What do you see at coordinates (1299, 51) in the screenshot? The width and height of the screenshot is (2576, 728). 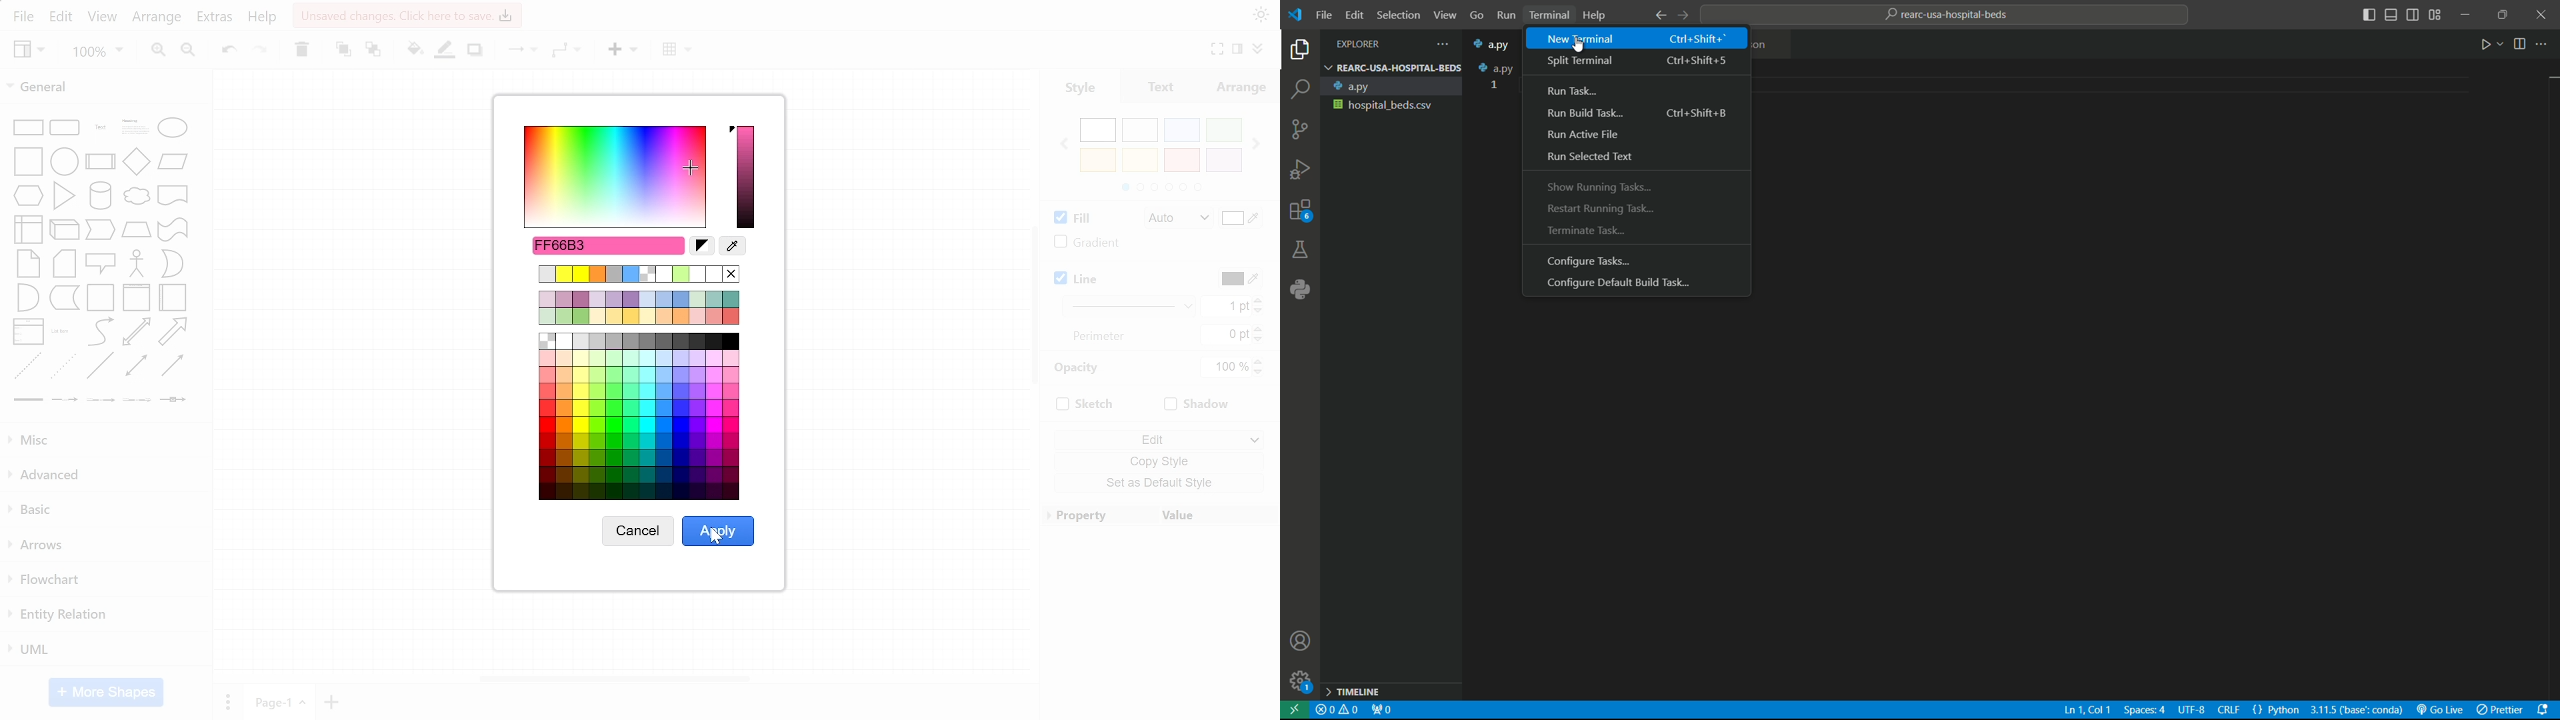 I see `explorer` at bounding box center [1299, 51].